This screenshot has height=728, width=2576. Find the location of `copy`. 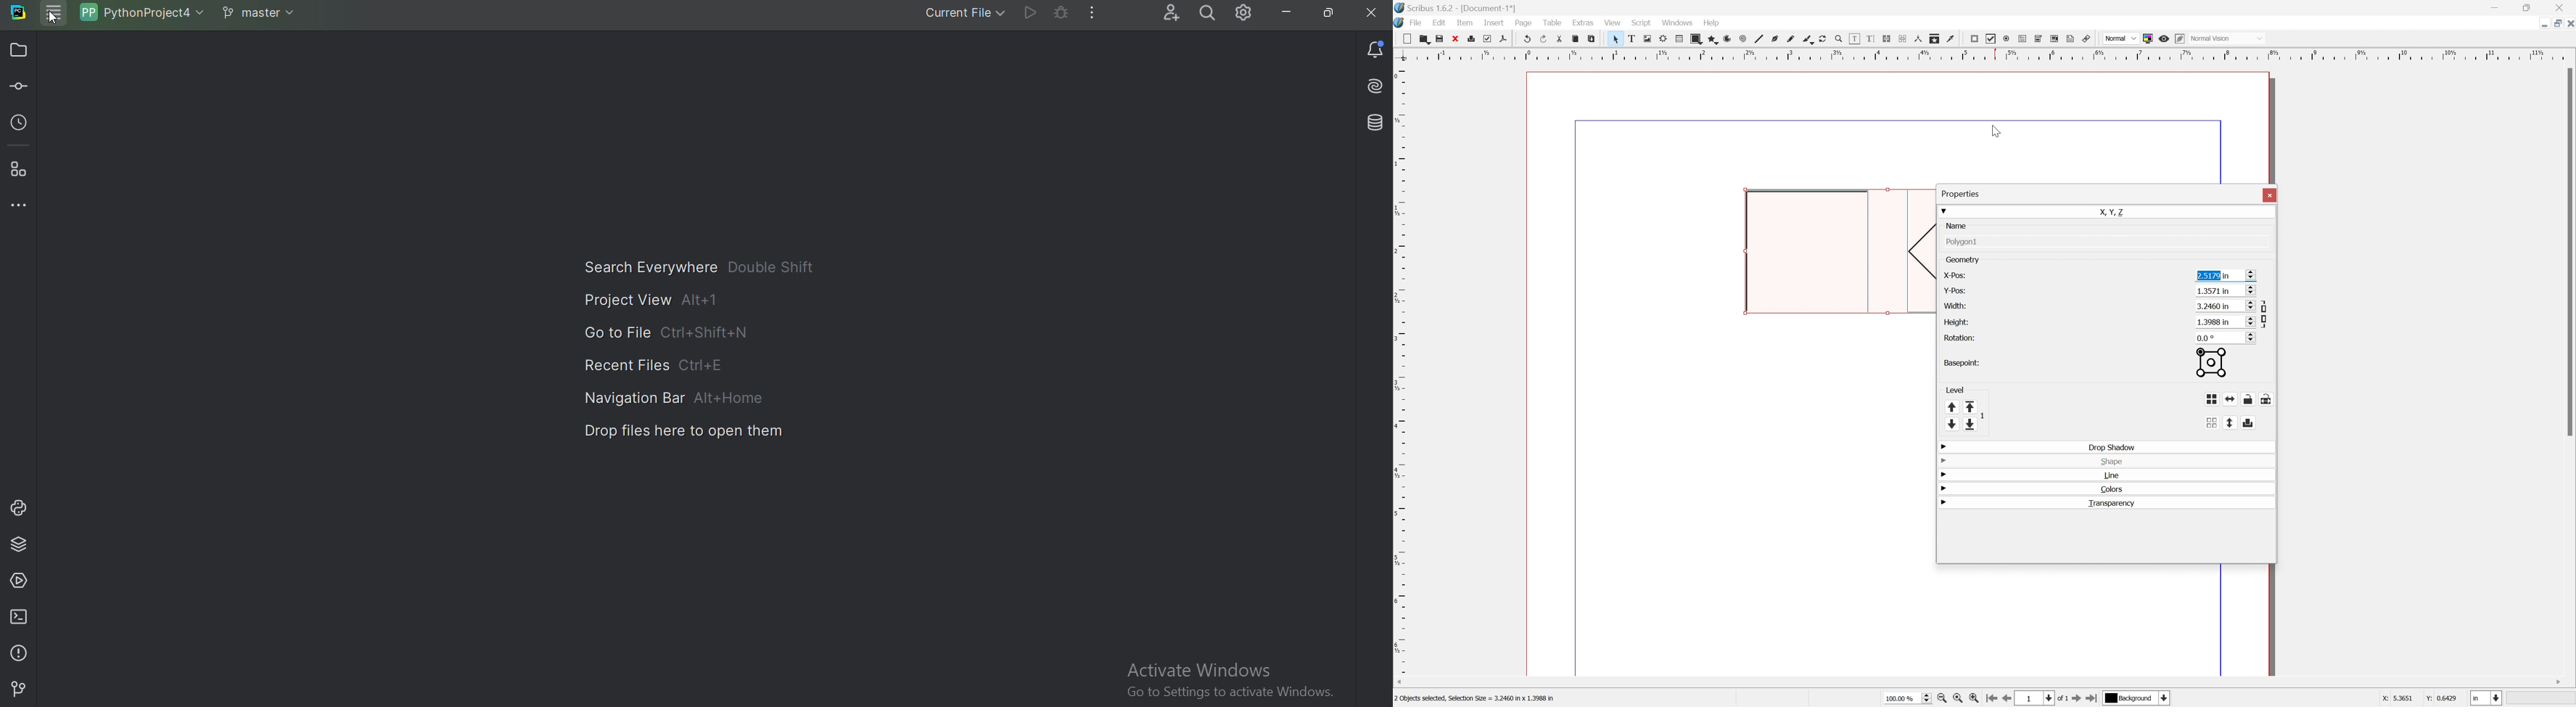

copy is located at coordinates (1574, 38).